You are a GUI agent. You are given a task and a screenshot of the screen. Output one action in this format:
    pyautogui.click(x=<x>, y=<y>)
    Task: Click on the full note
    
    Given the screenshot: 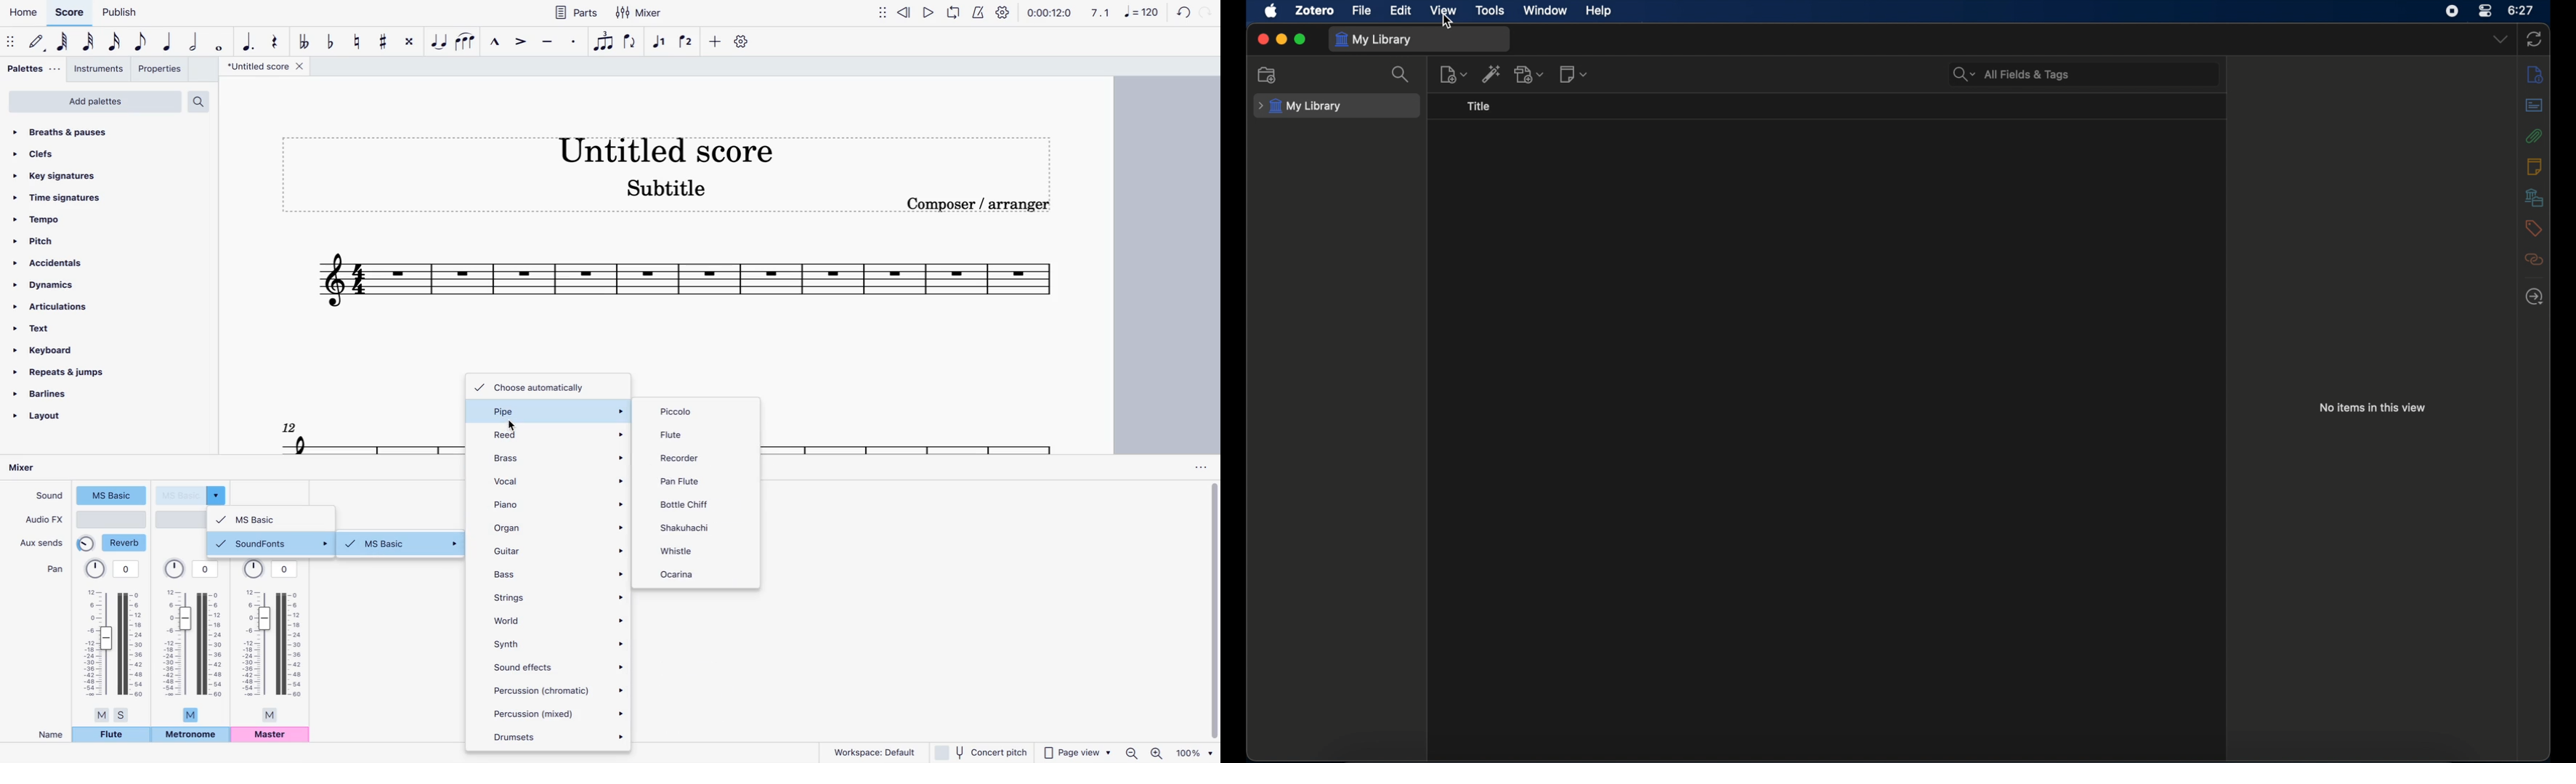 What is the action you would take?
    pyautogui.click(x=222, y=44)
    